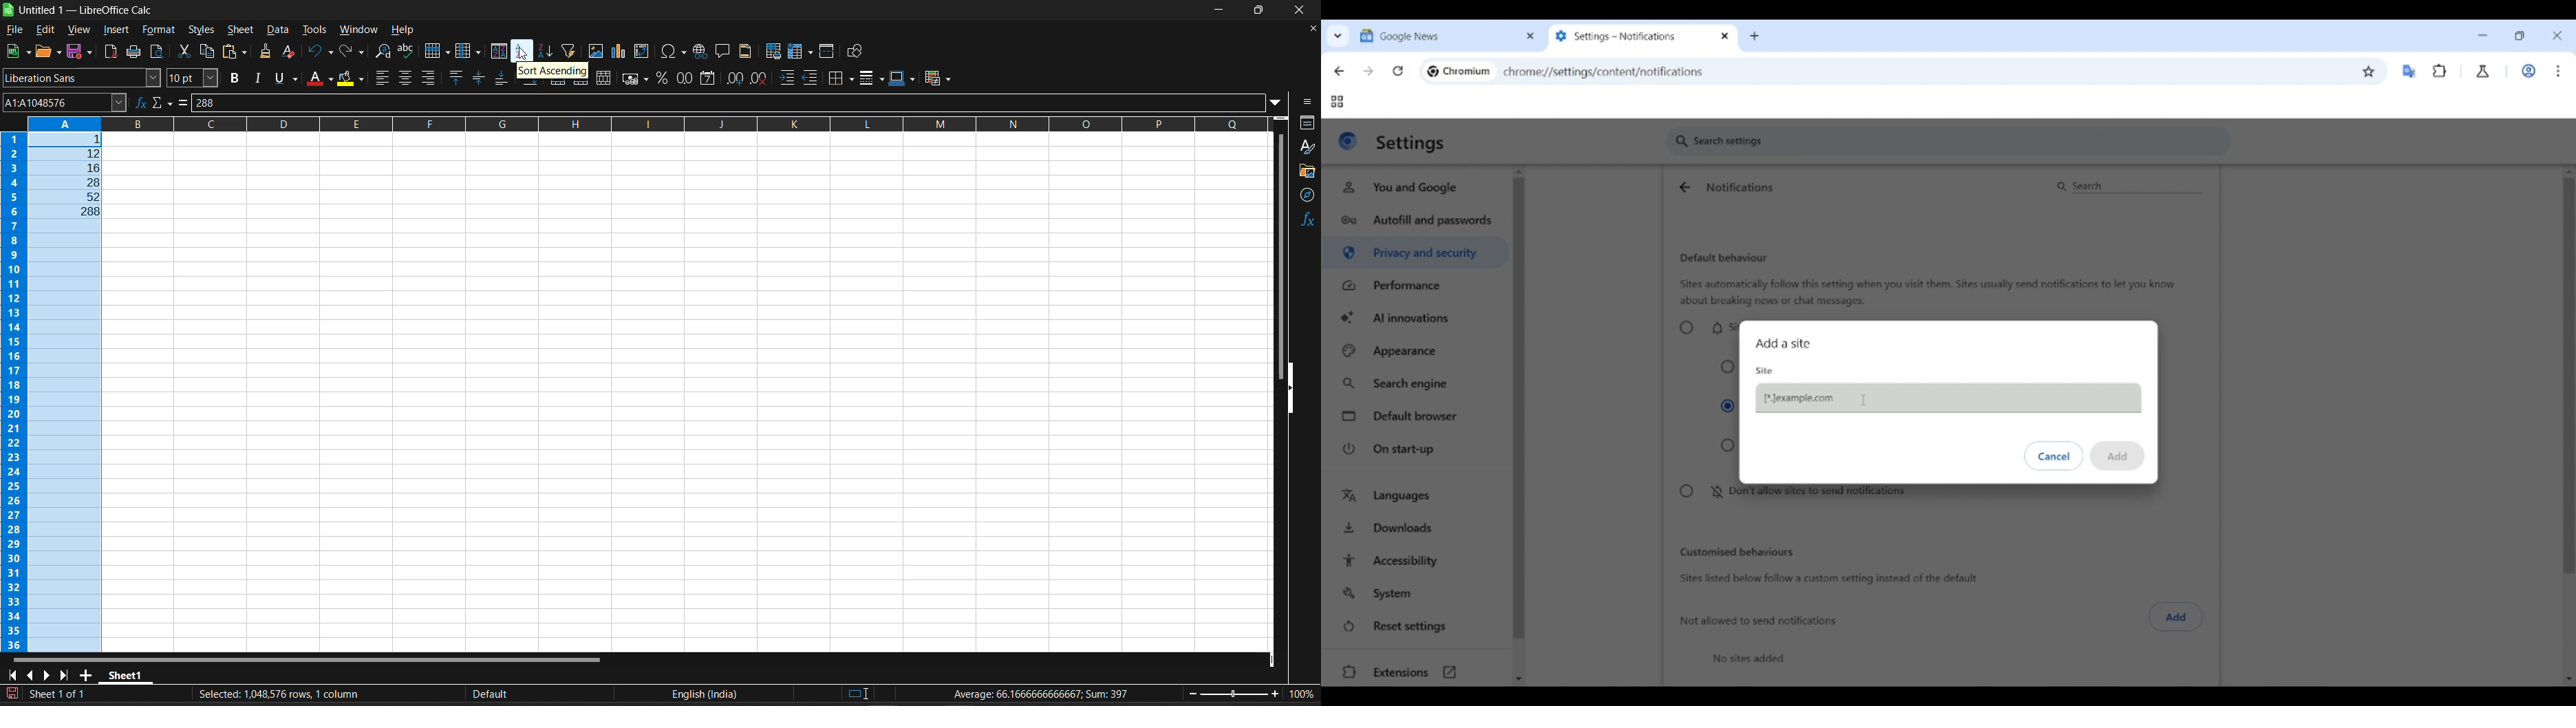 Image resolution: width=2576 pixels, height=728 pixels. What do you see at coordinates (1308, 148) in the screenshot?
I see `styles` at bounding box center [1308, 148].